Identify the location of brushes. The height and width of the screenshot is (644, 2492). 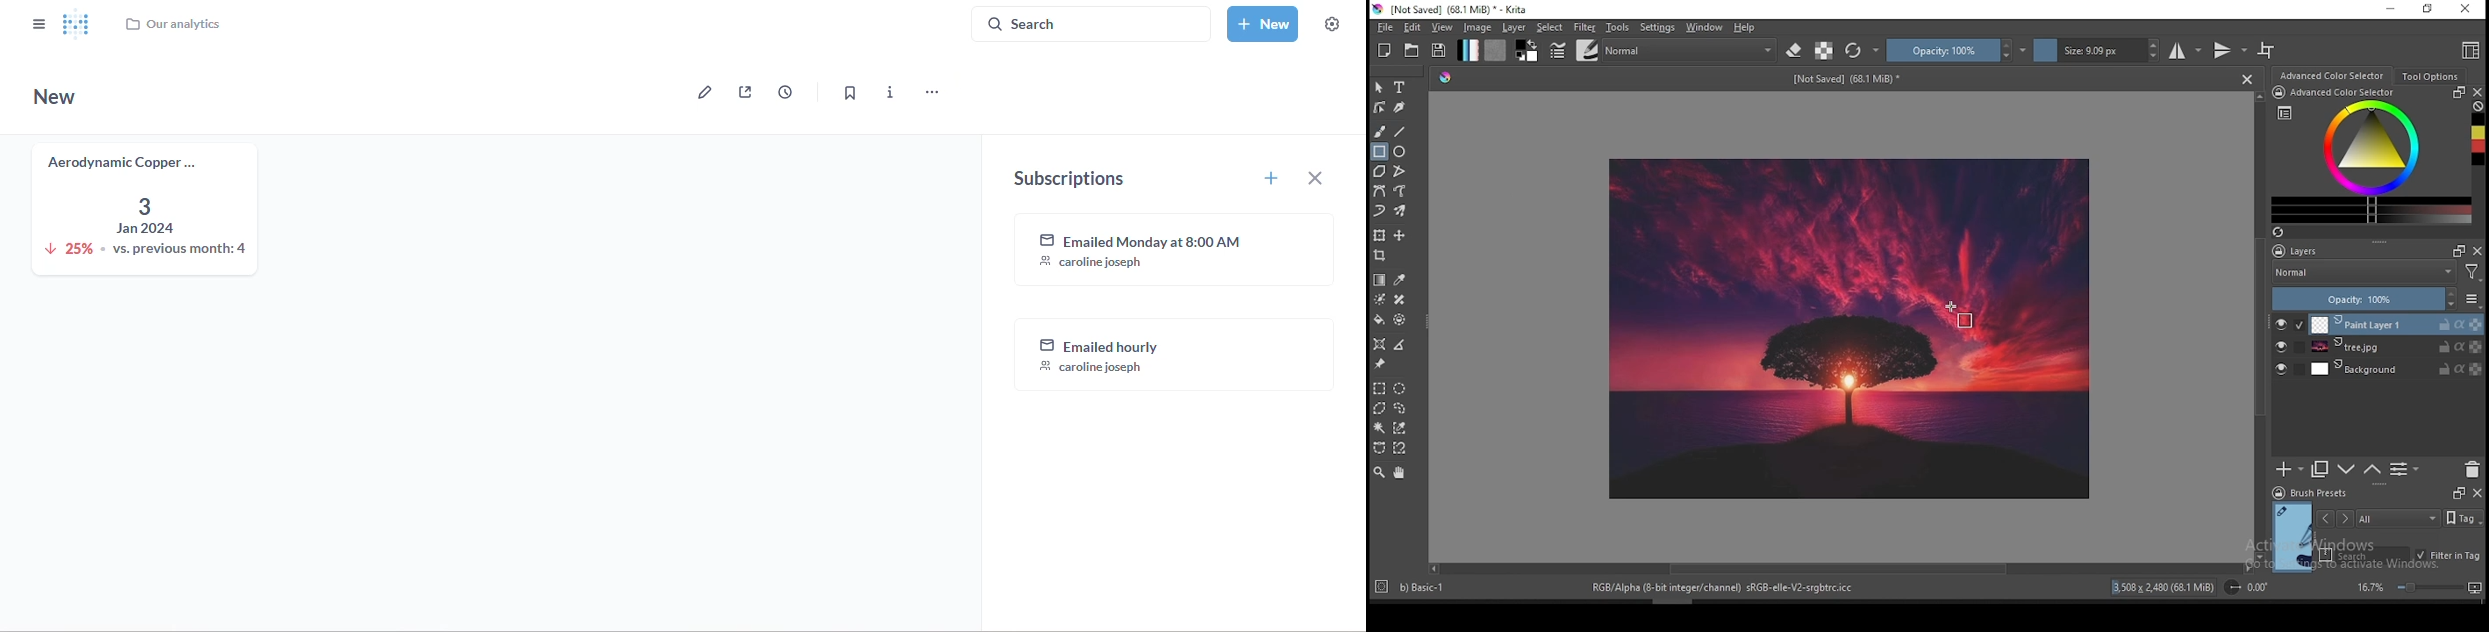
(1586, 50).